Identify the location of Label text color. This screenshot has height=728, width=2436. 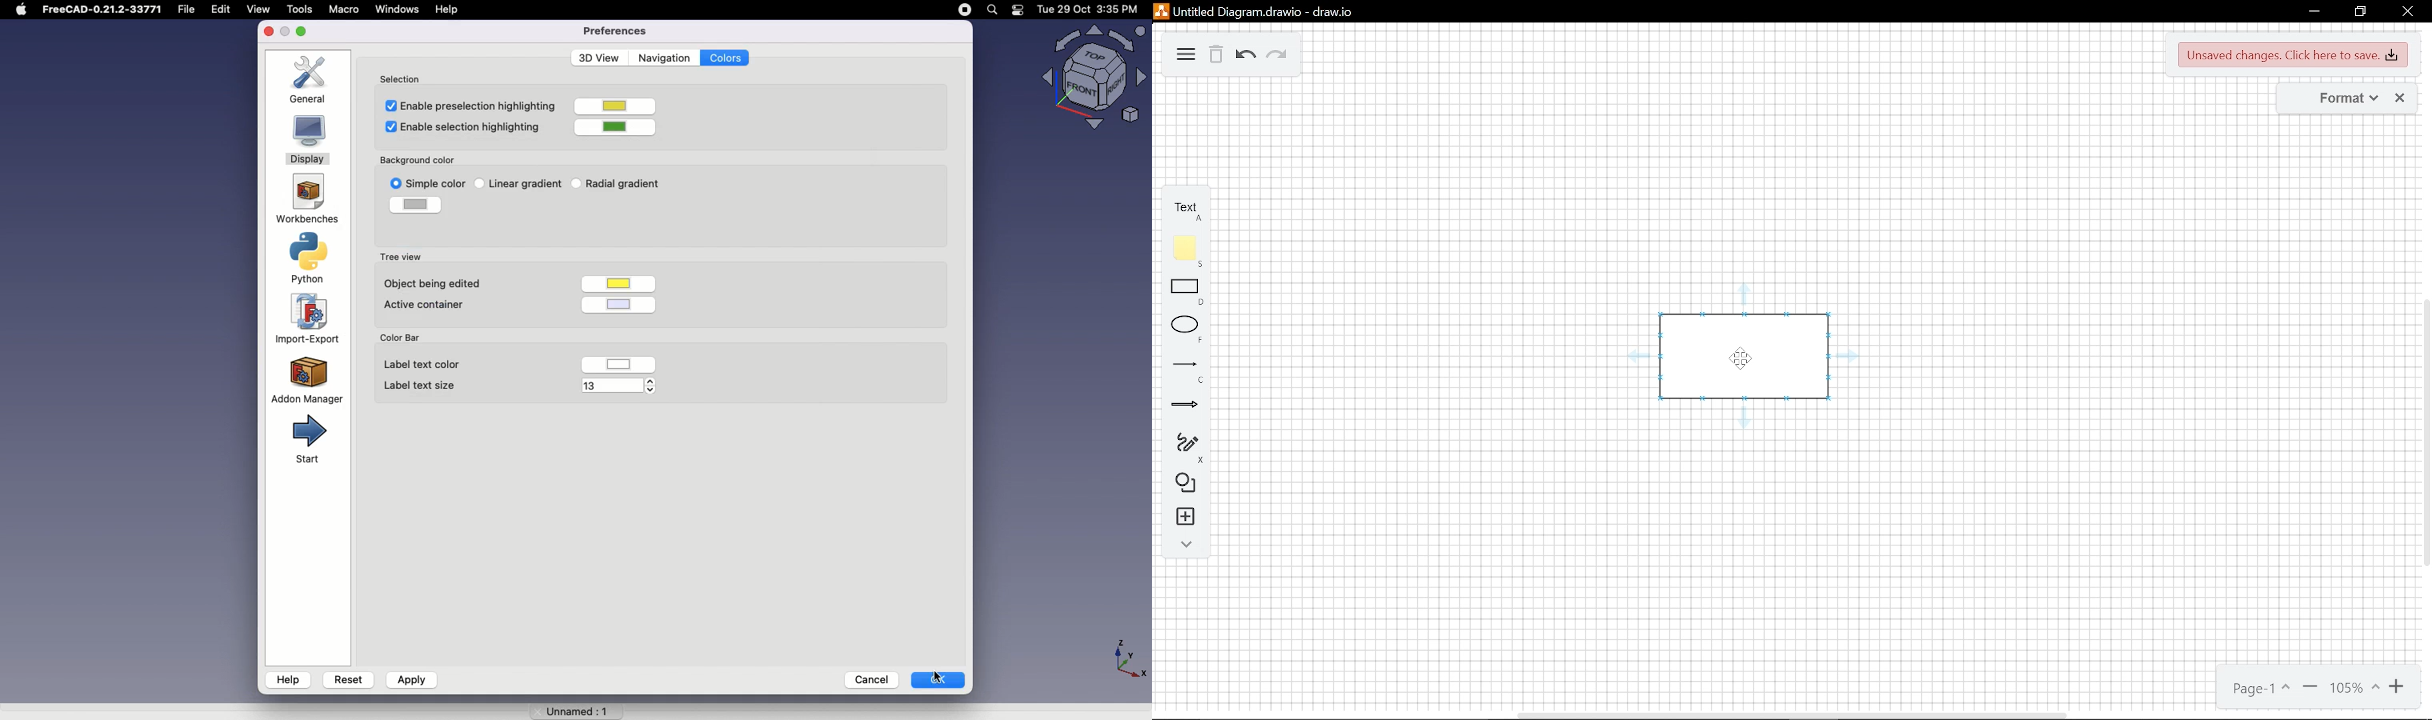
(423, 366).